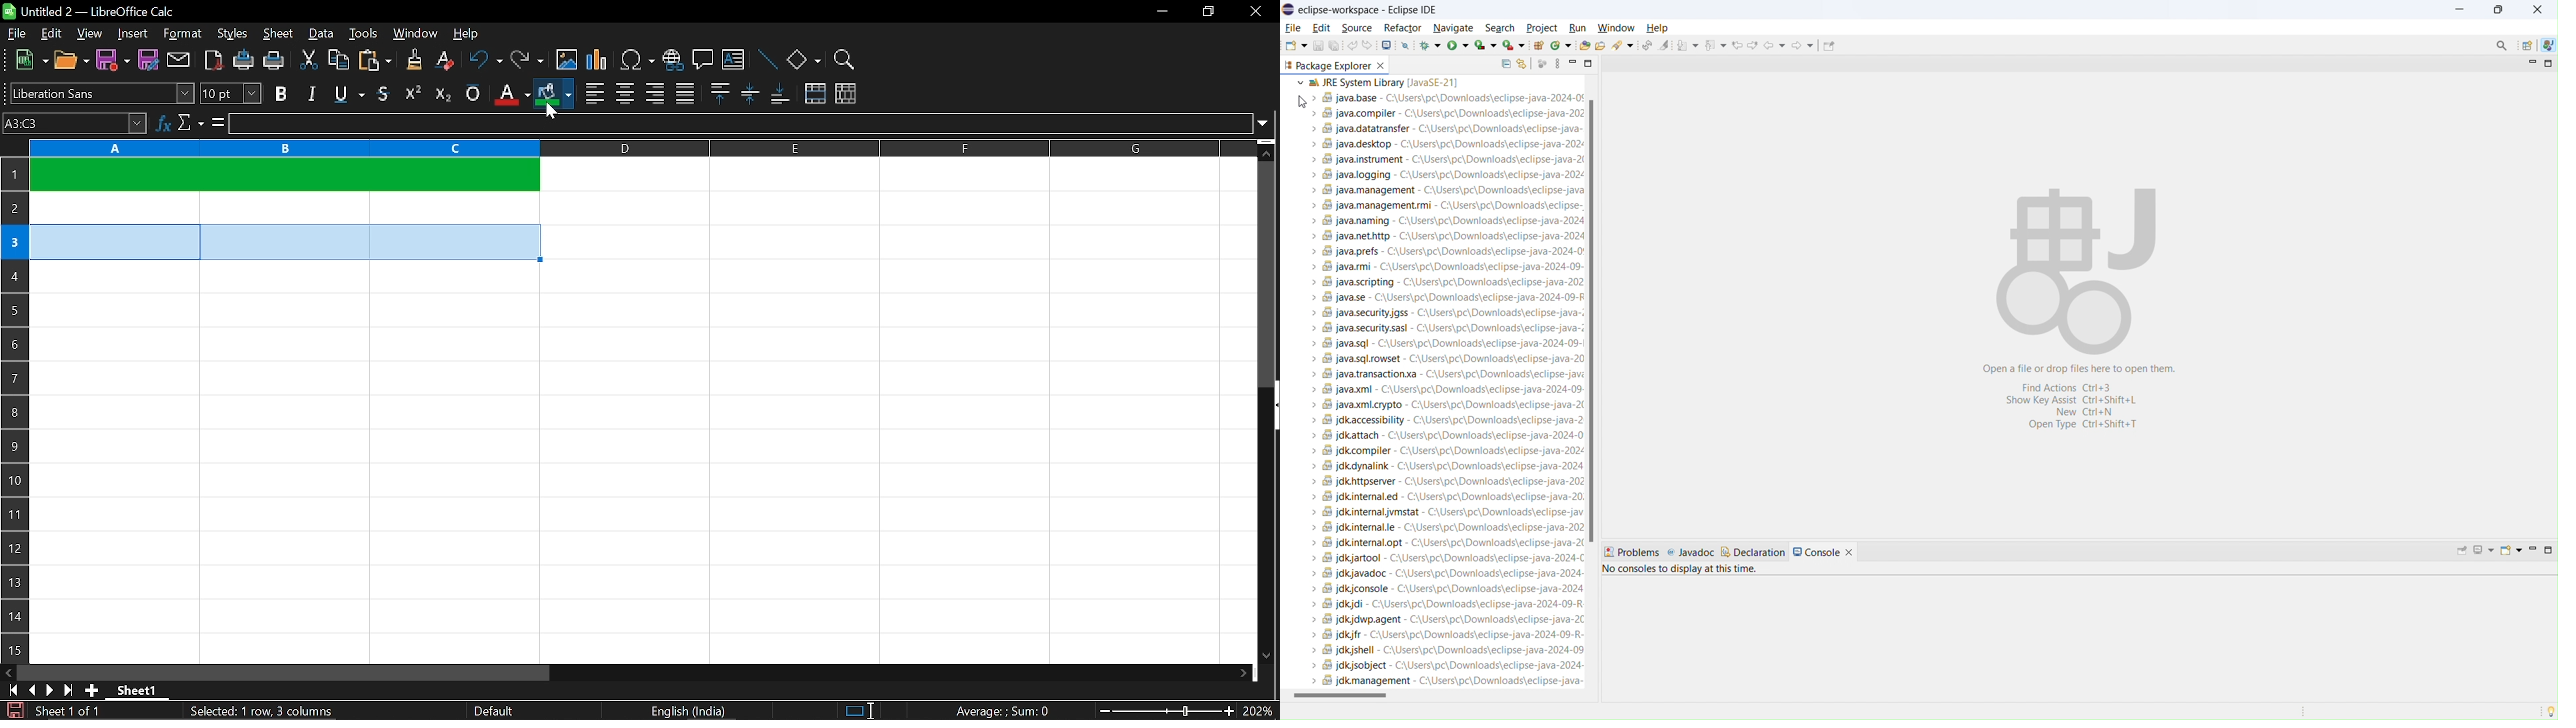  I want to click on strikethrough, so click(384, 92).